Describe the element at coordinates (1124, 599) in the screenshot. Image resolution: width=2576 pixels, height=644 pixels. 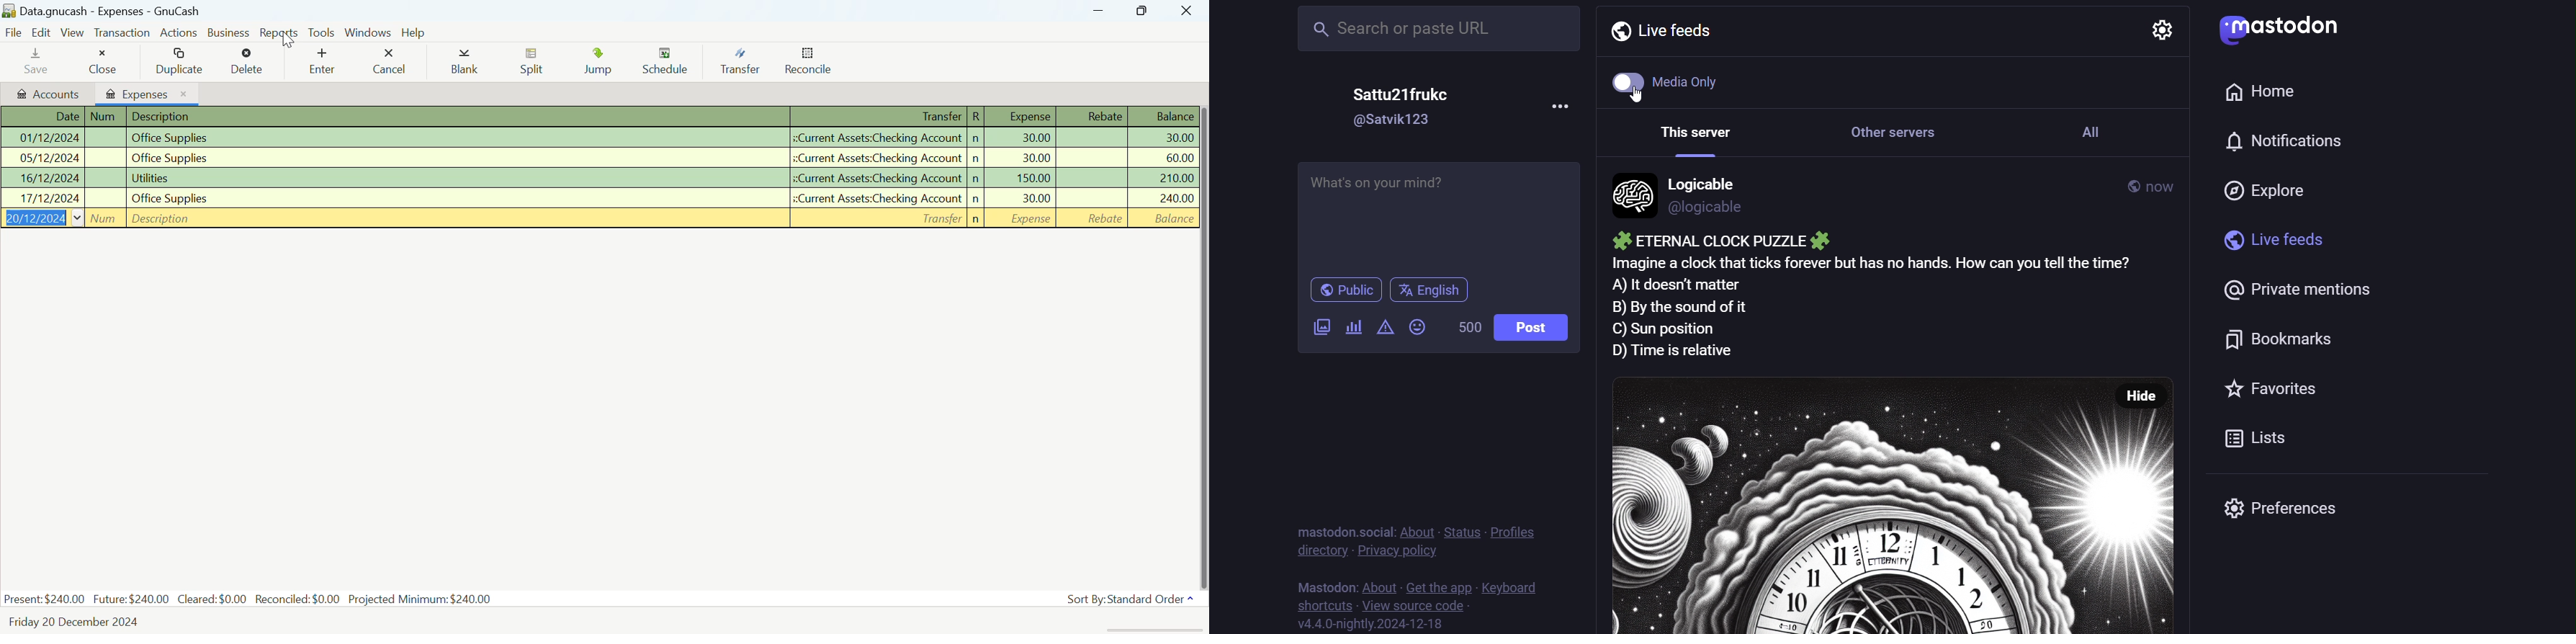
I see `Sort By: Standard Order` at that location.